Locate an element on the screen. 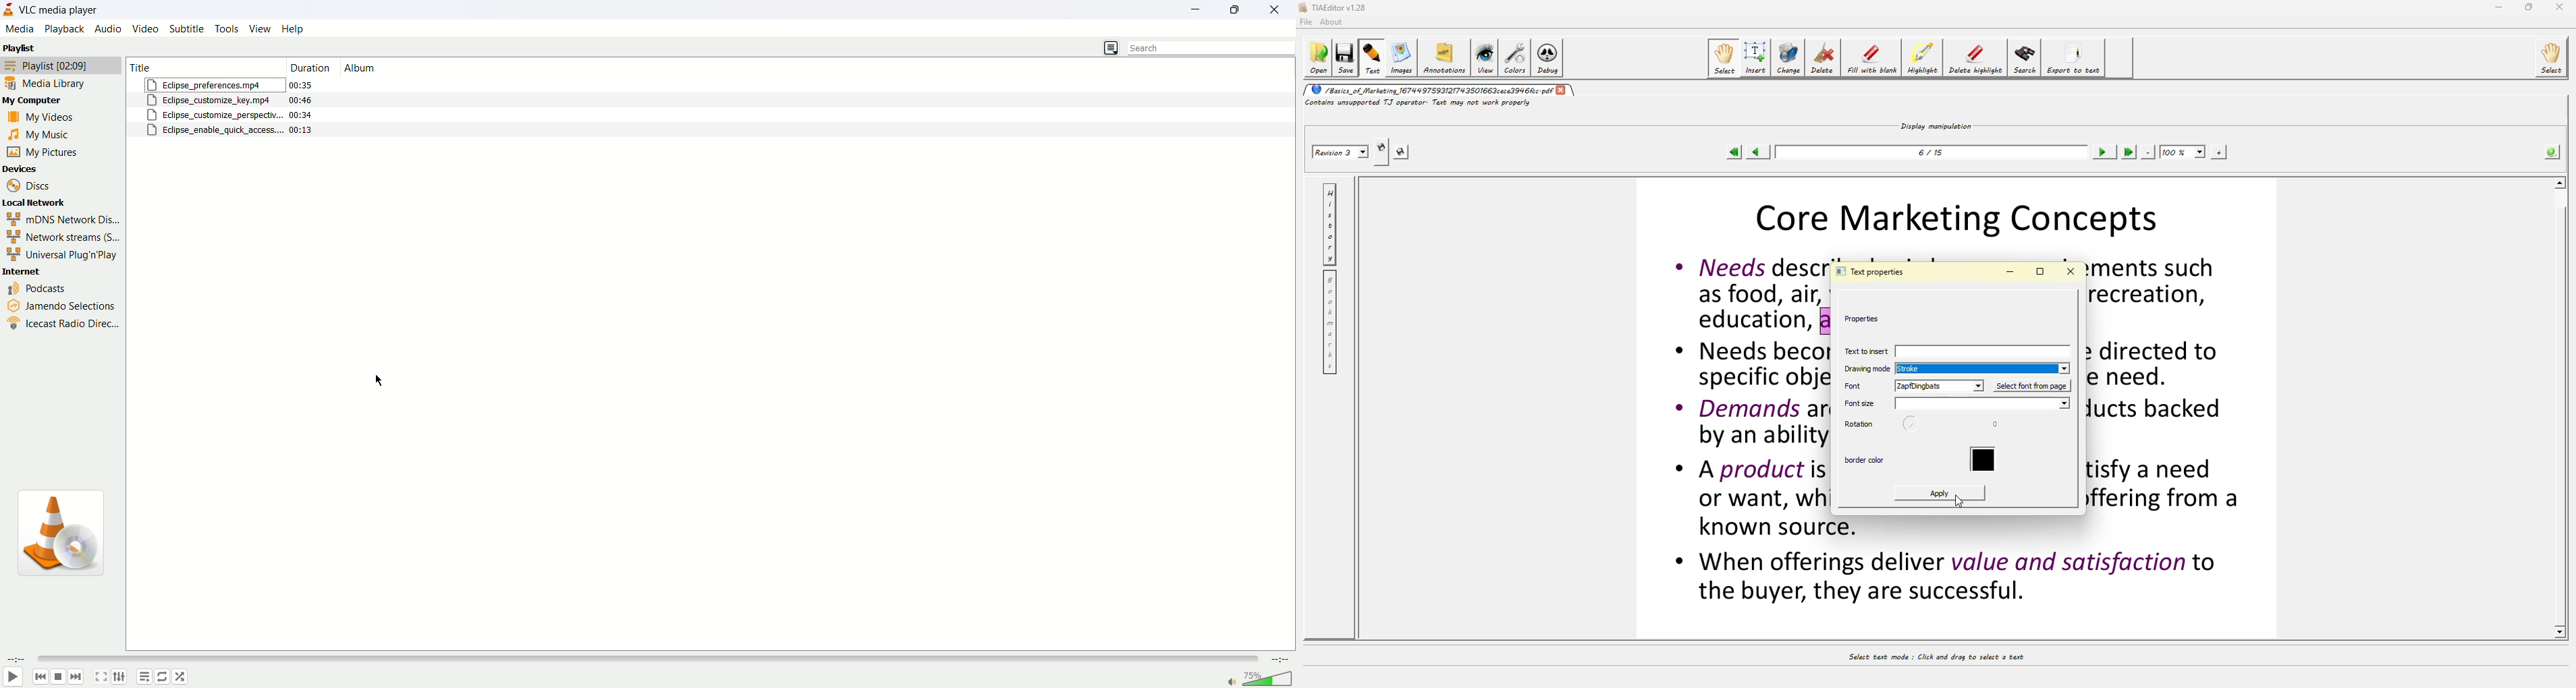  duration is located at coordinates (308, 65).